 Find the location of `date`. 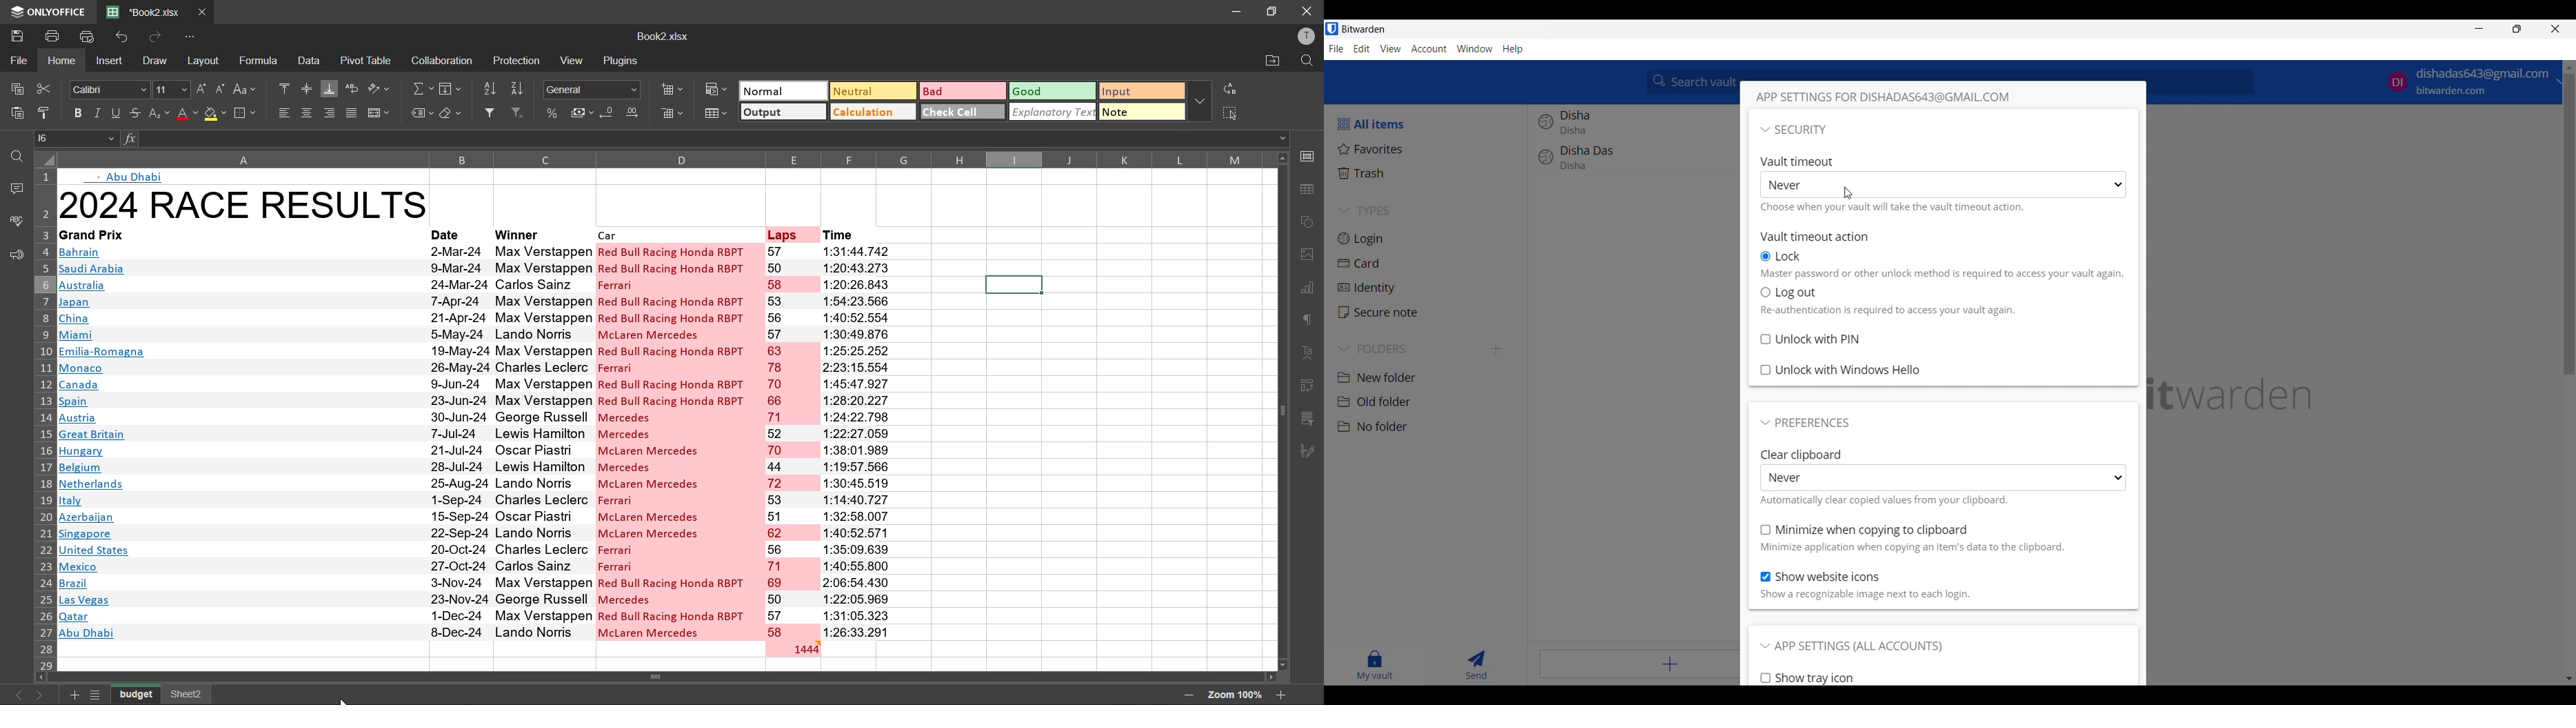

date is located at coordinates (457, 441).